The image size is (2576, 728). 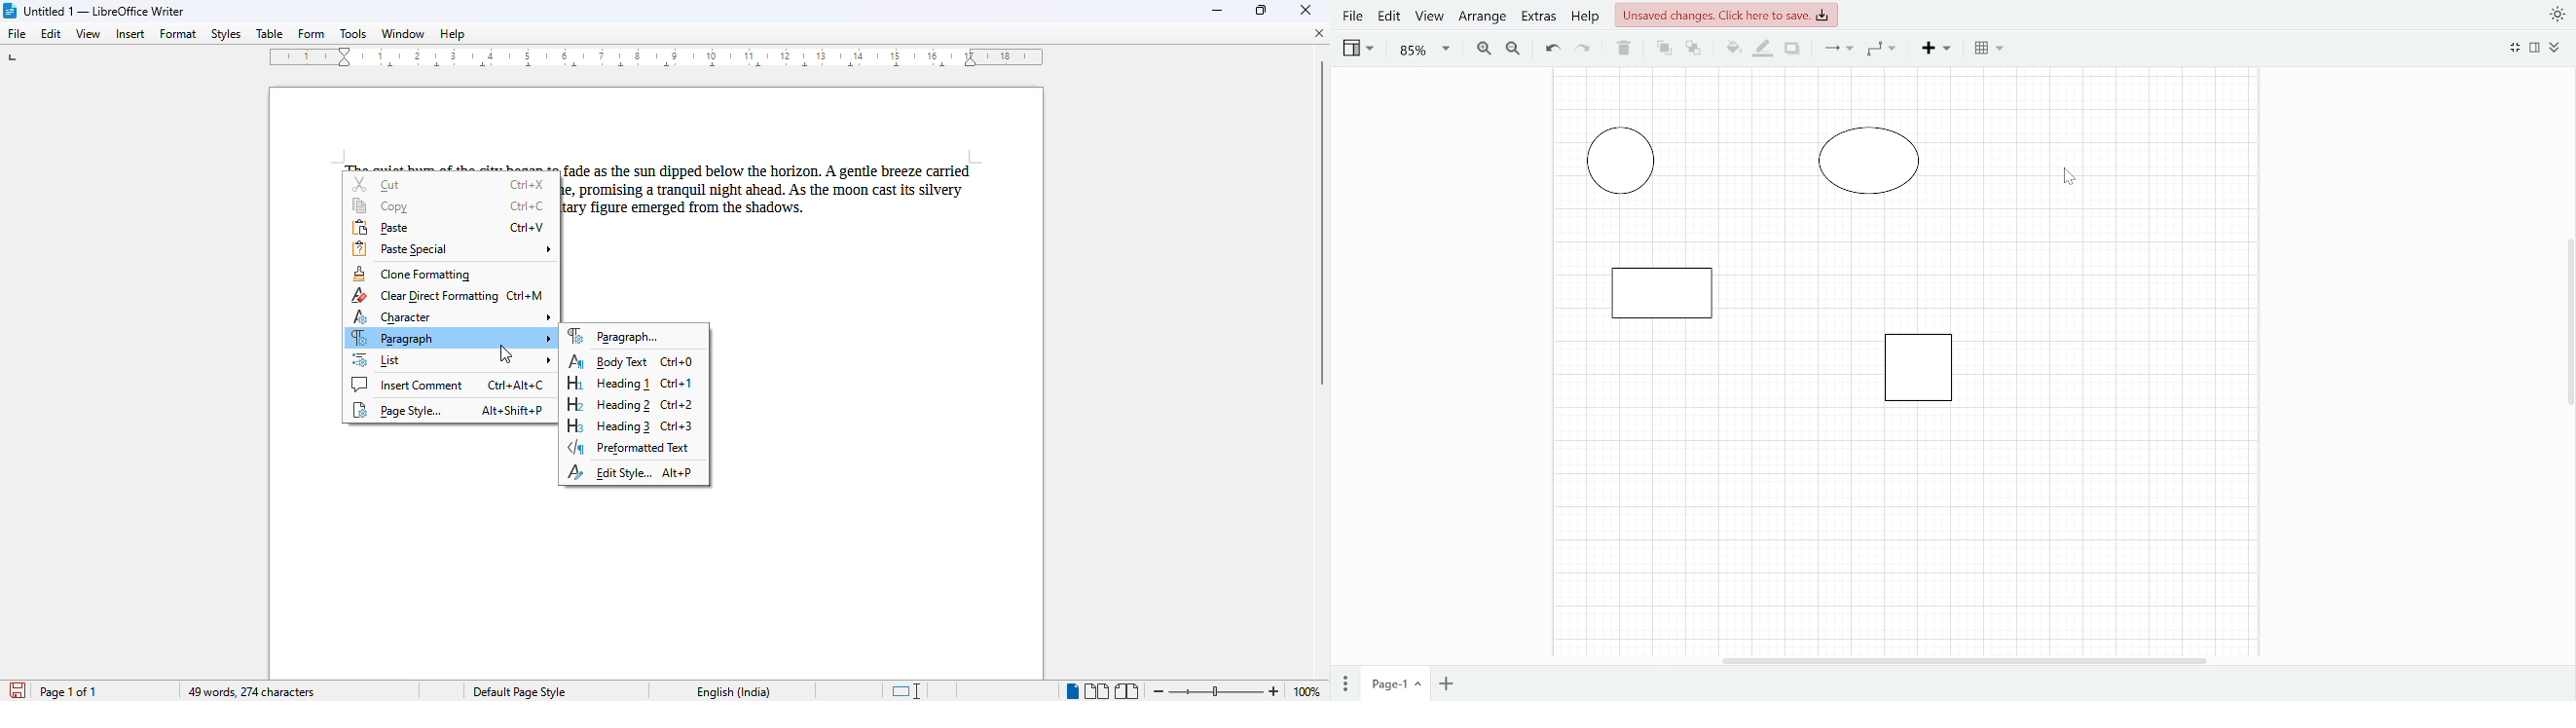 I want to click on Shadow, so click(x=1791, y=50).